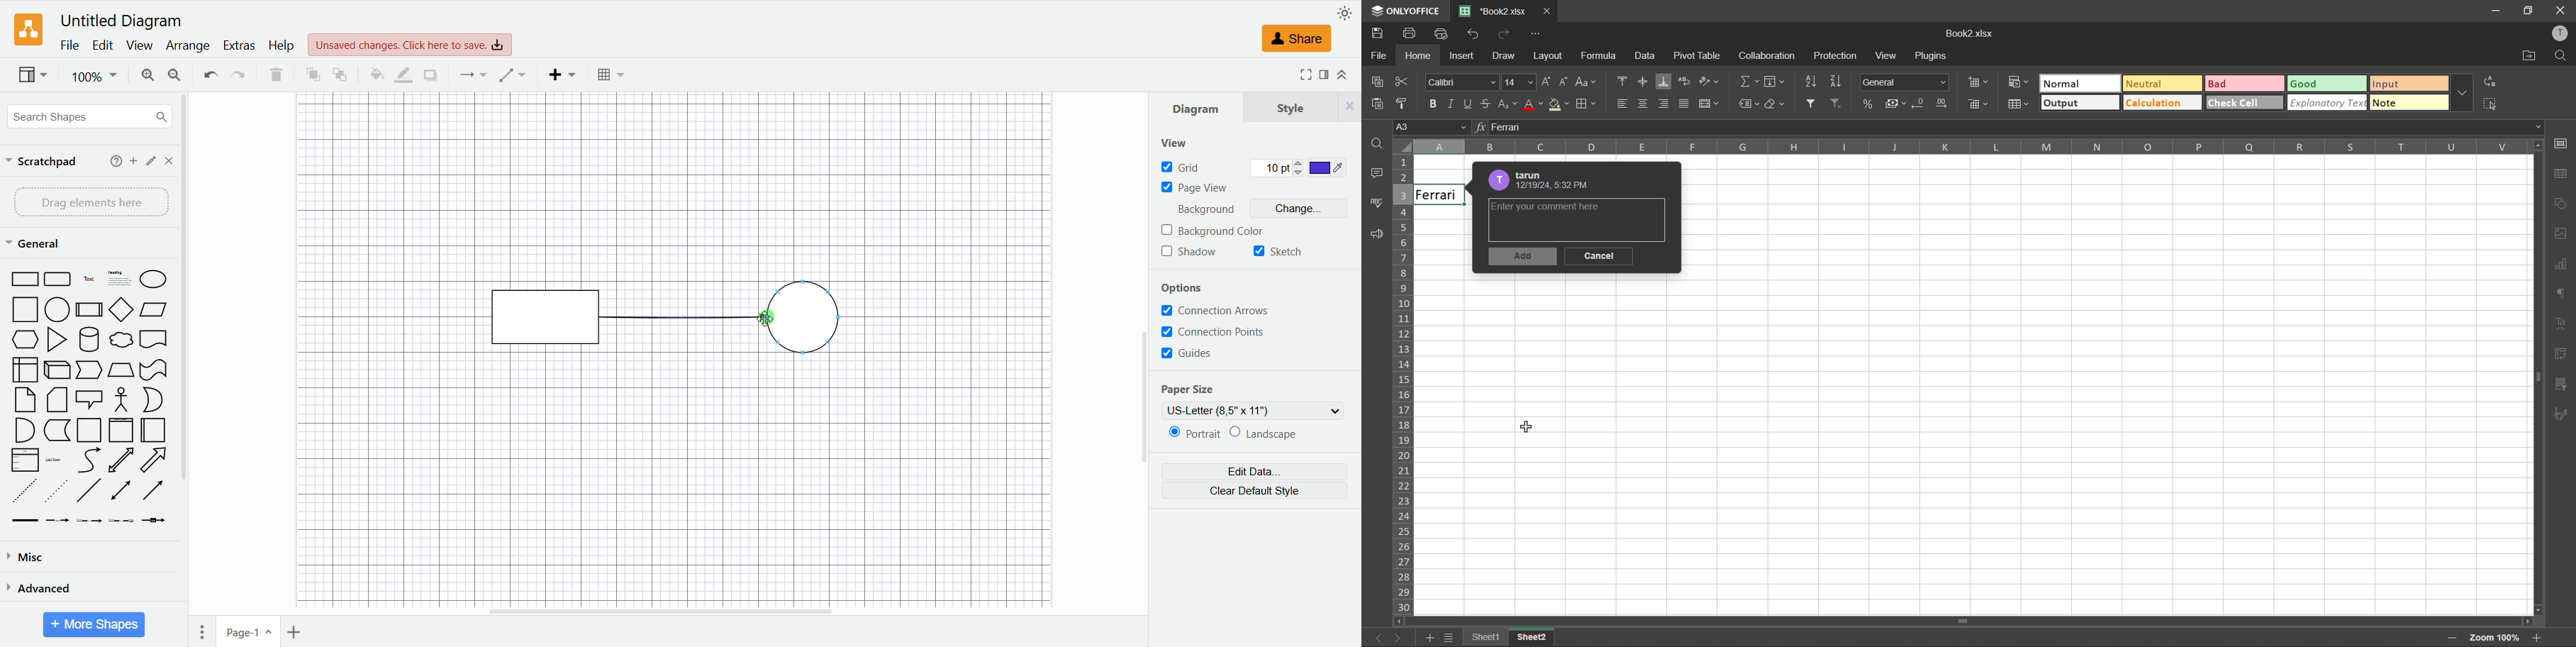 This screenshot has height=672, width=2576. I want to click on data, so click(1644, 58).